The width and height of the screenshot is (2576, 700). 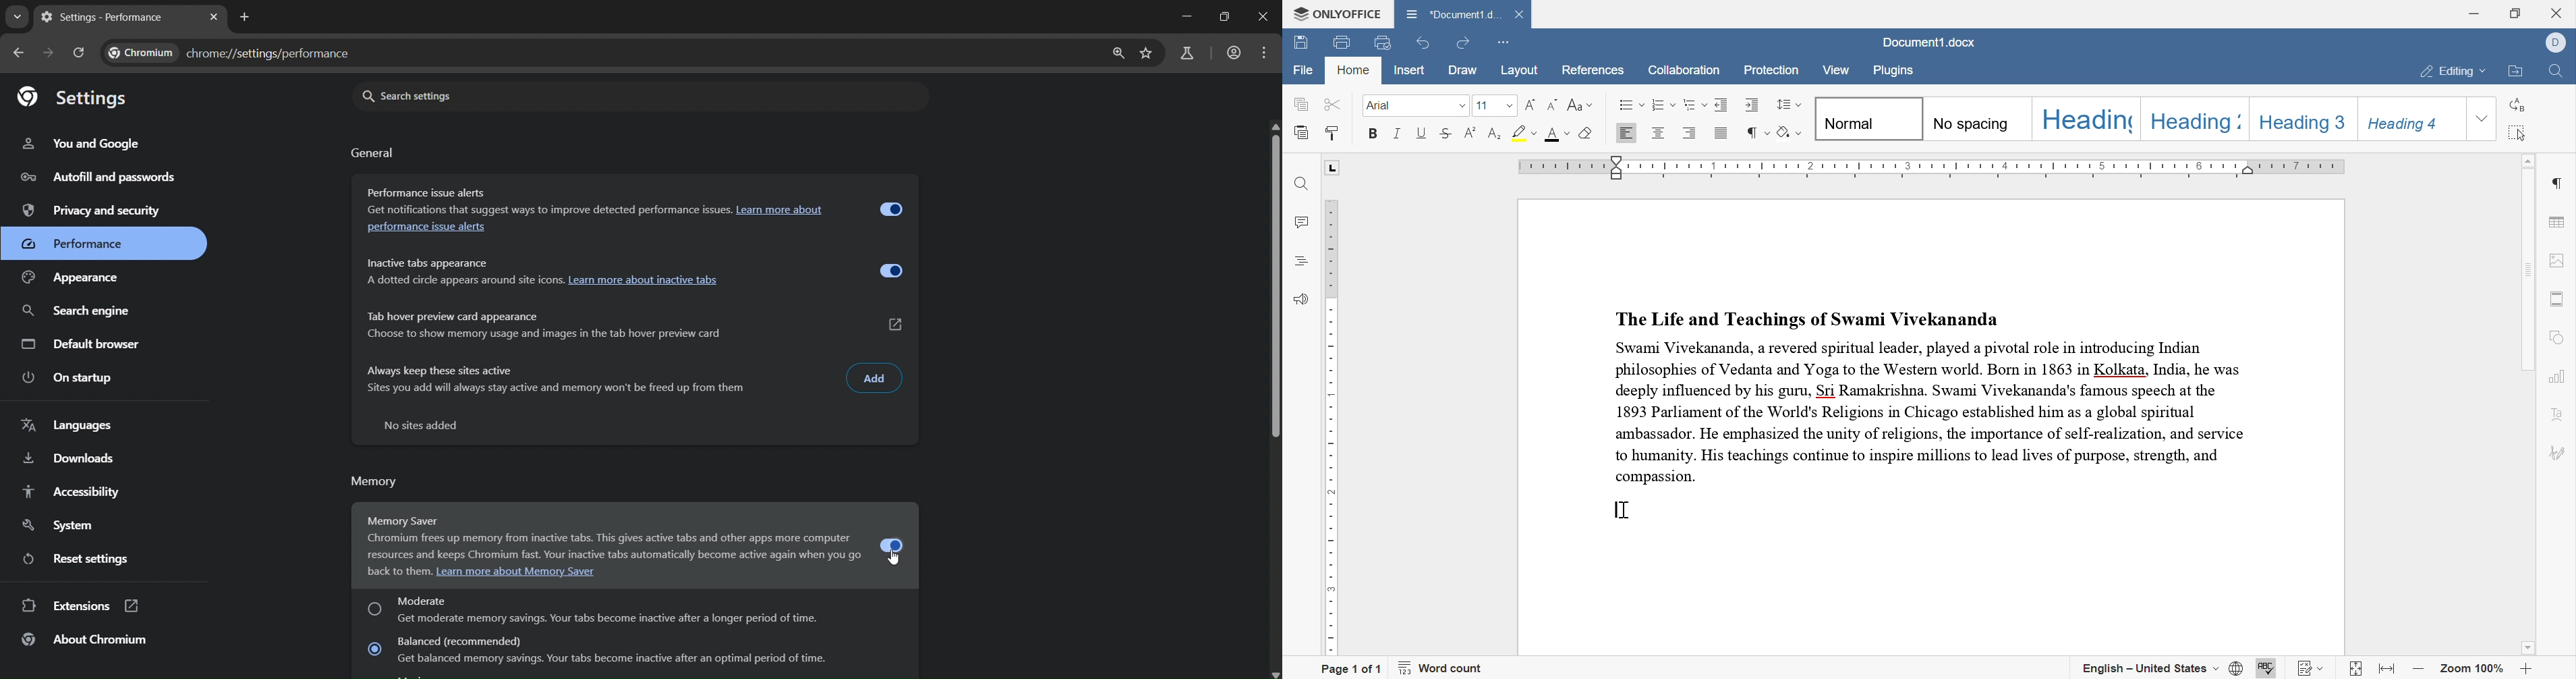 I want to click on tab hover preview card appearance, so click(x=453, y=316).